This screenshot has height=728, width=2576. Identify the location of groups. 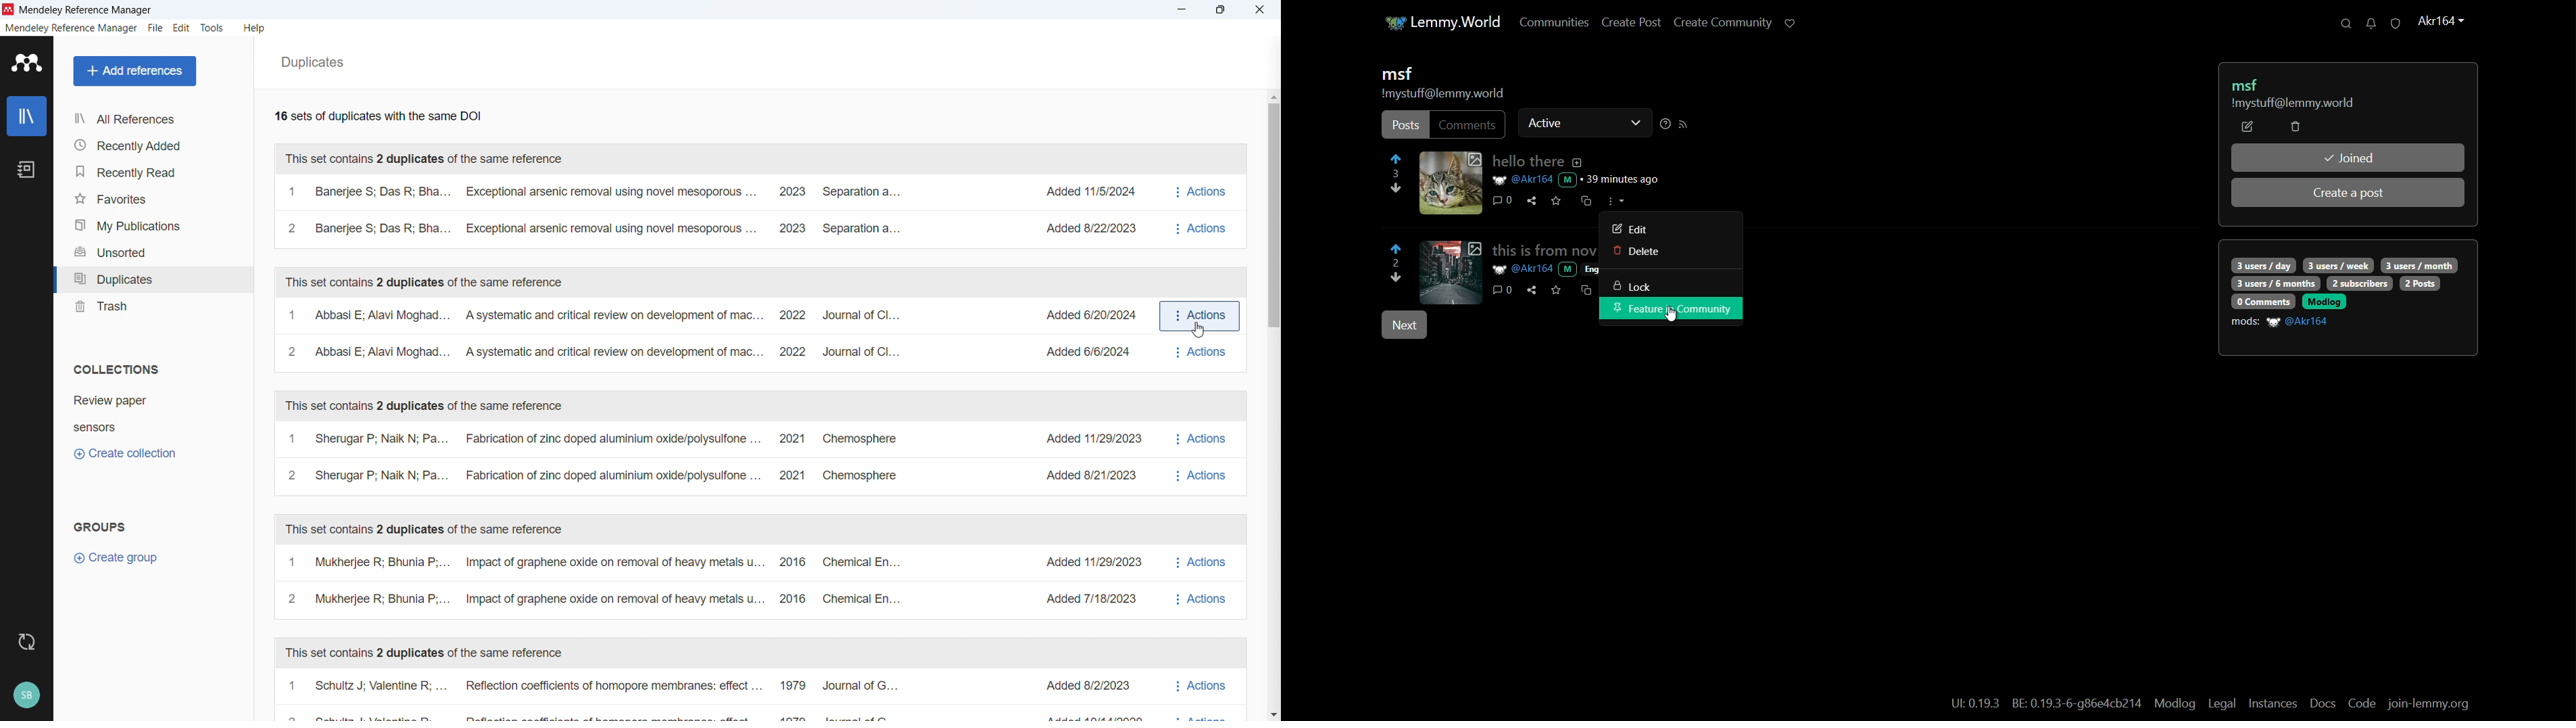
(100, 526).